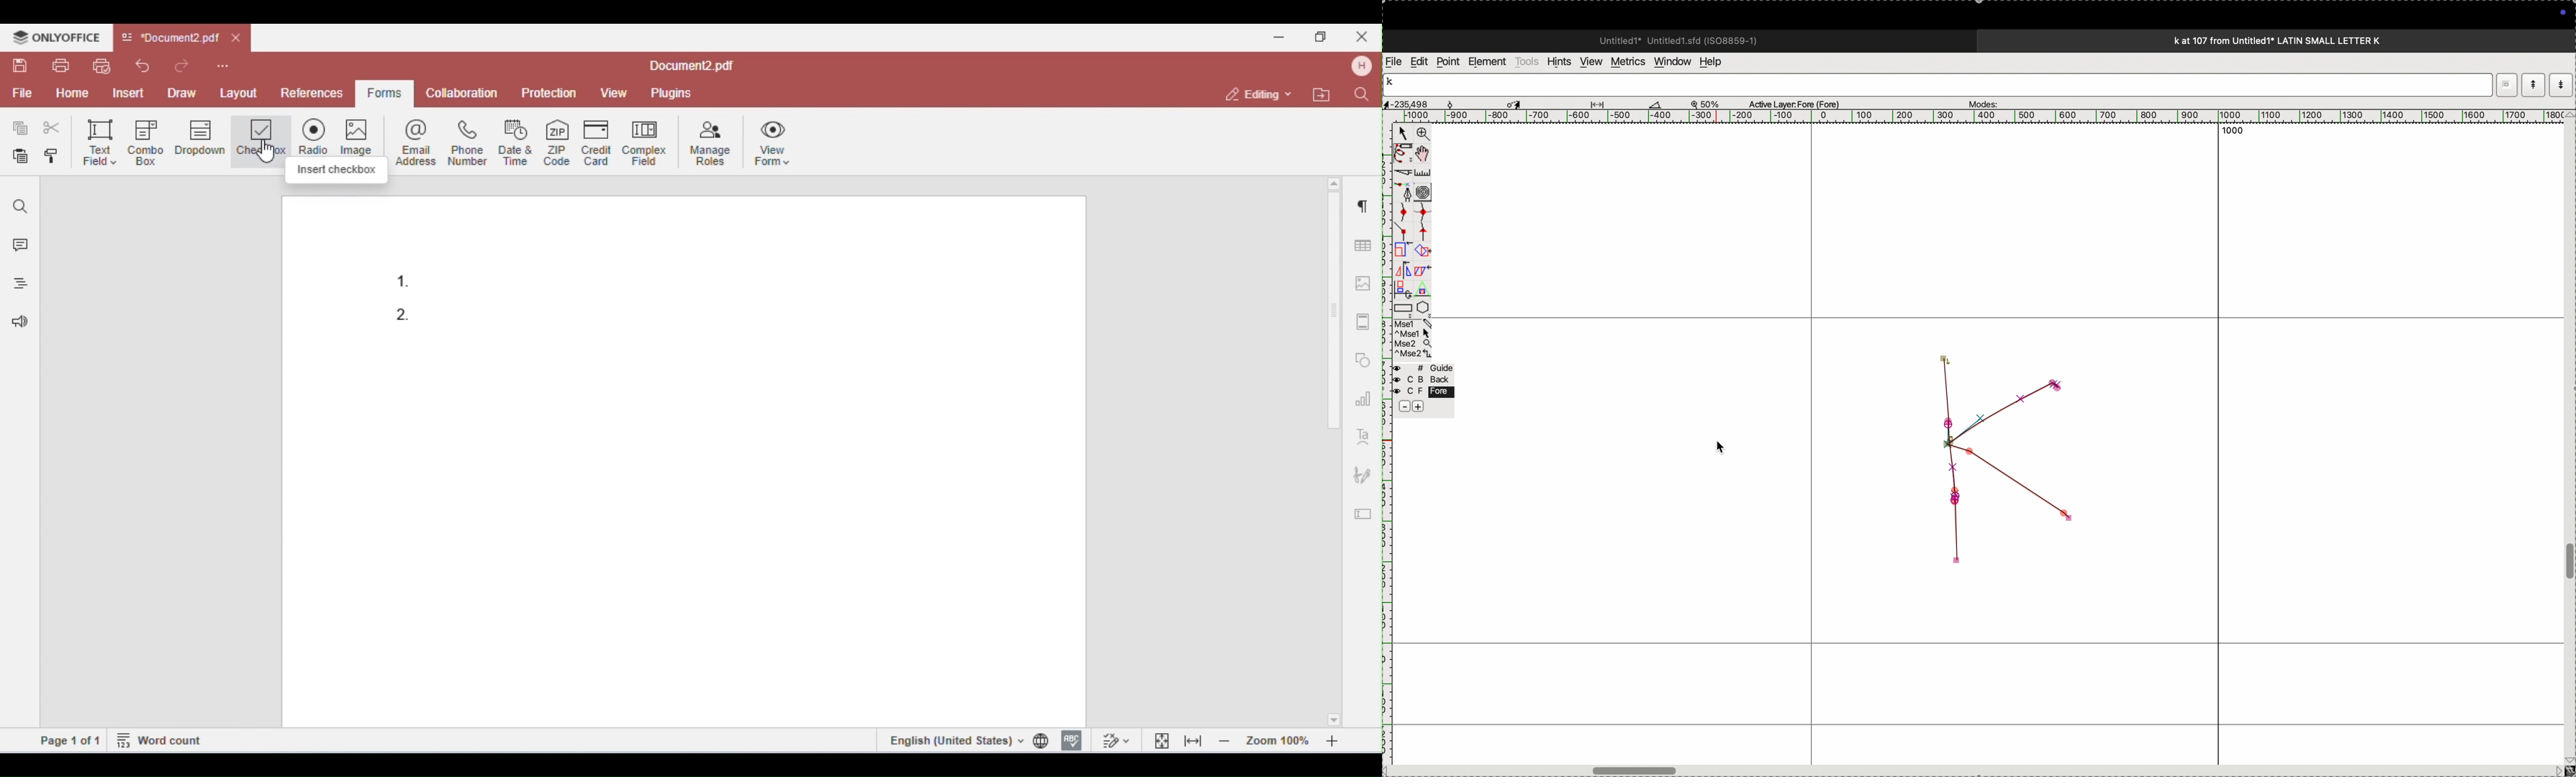  What do you see at coordinates (1425, 154) in the screenshot?
I see `toggle` at bounding box center [1425, 154].